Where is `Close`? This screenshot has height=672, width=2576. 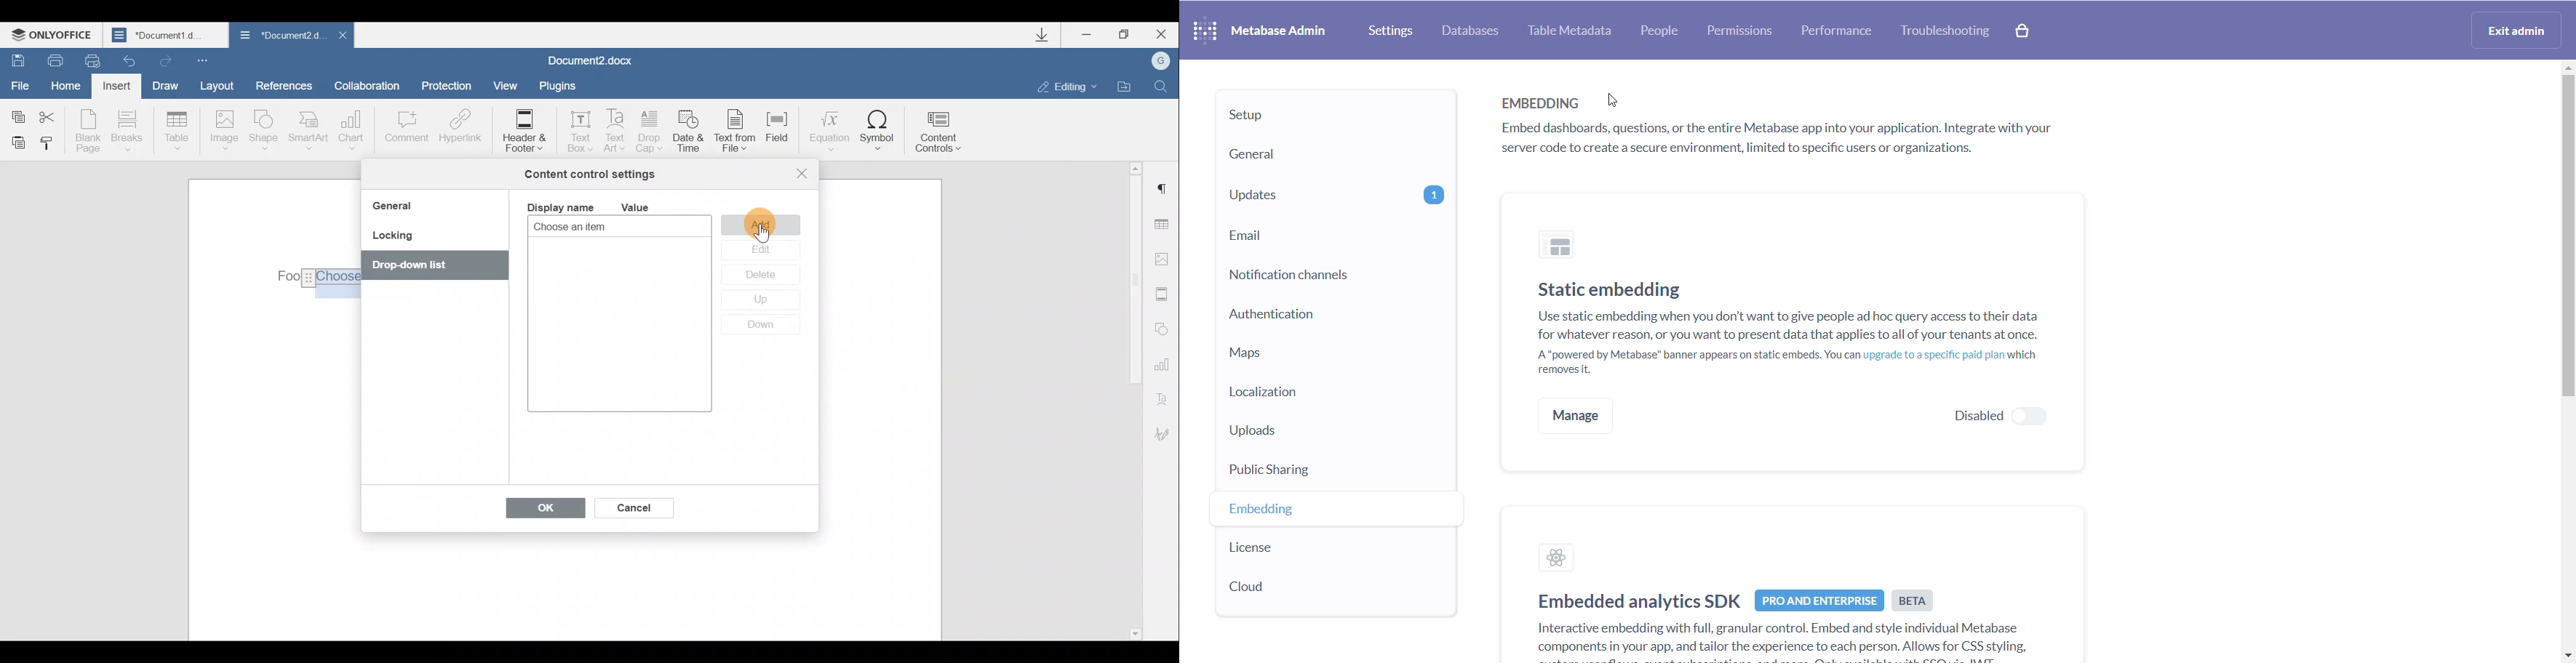
Close is located at coordinates (802, 173).